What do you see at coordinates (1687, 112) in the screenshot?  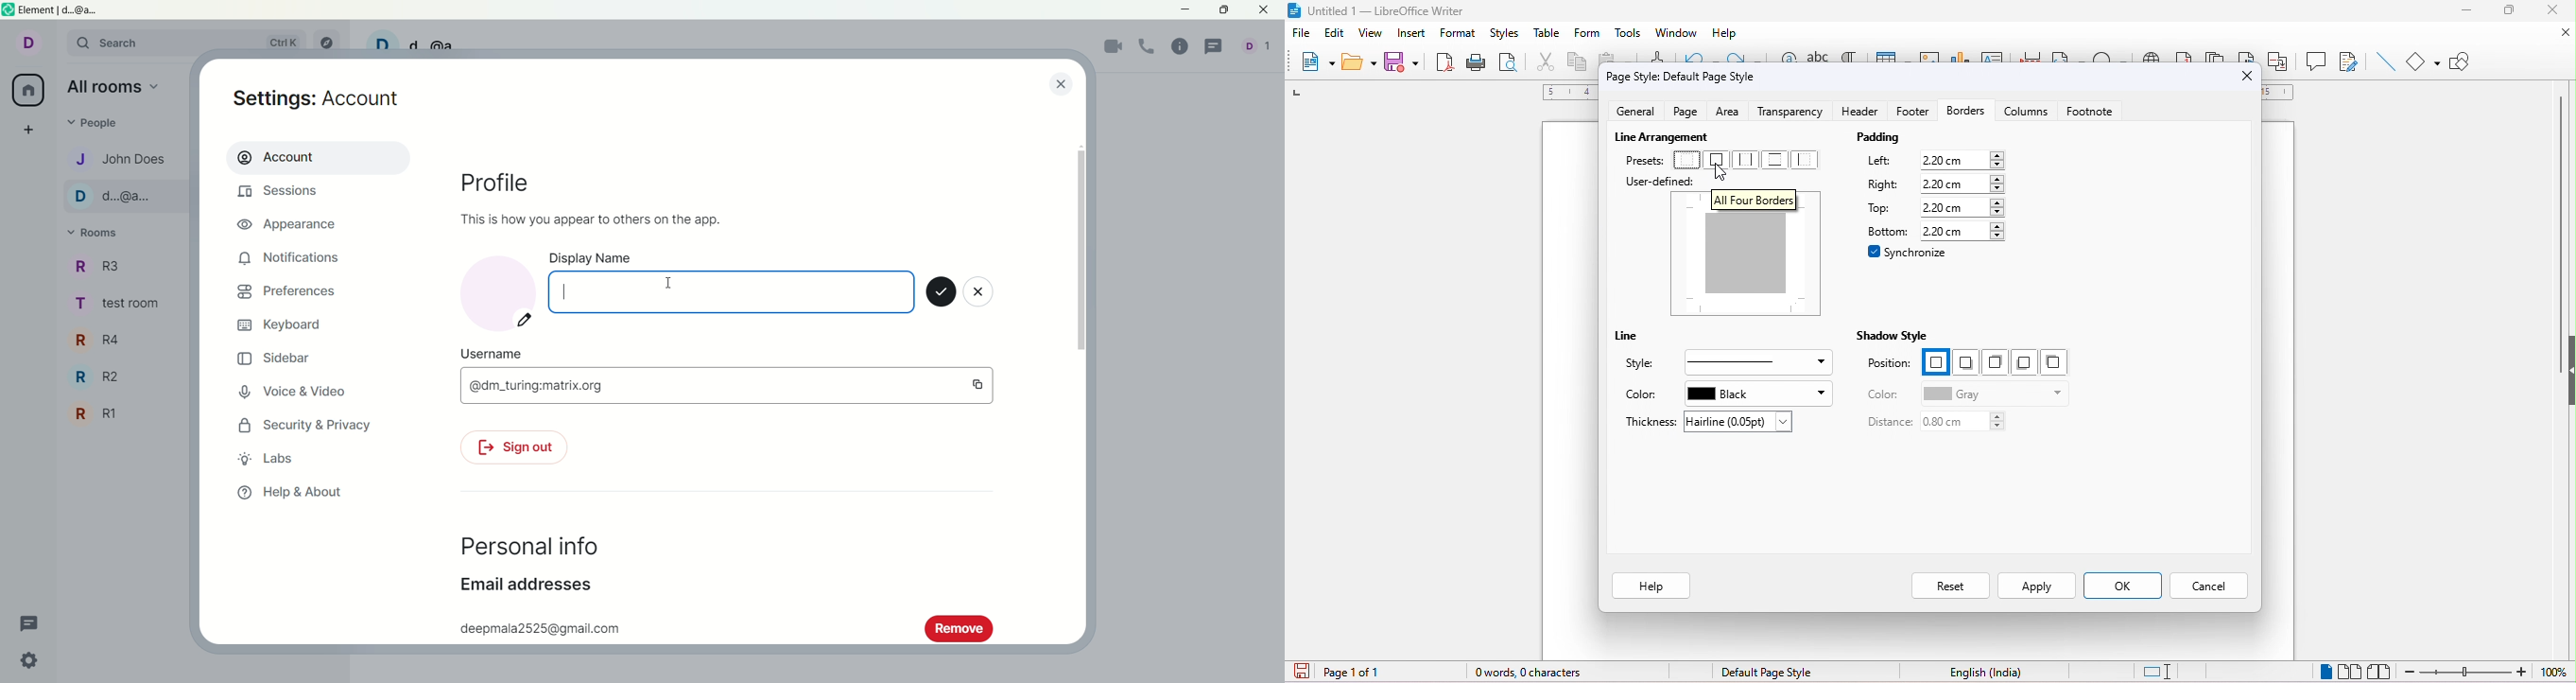 I see `page` at bounding box center [1687, 112].